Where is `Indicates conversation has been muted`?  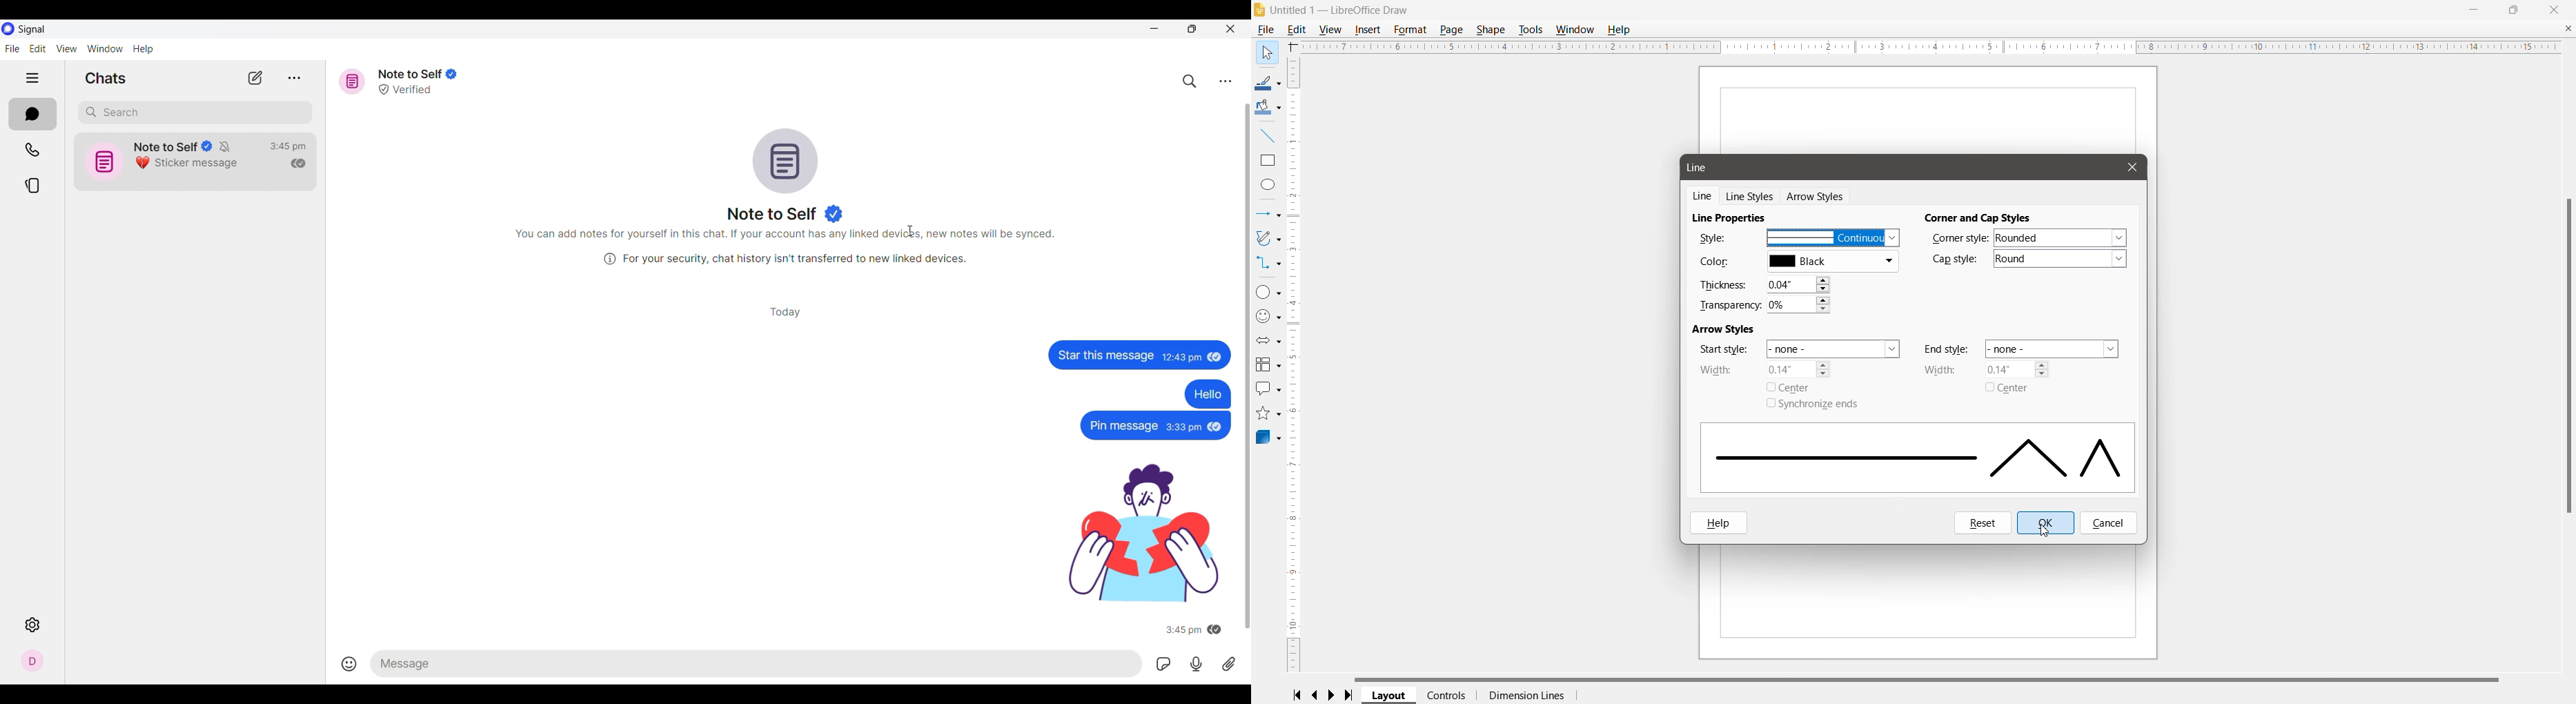
Indicates conversation has been muted is located at coordinates (228, 145).